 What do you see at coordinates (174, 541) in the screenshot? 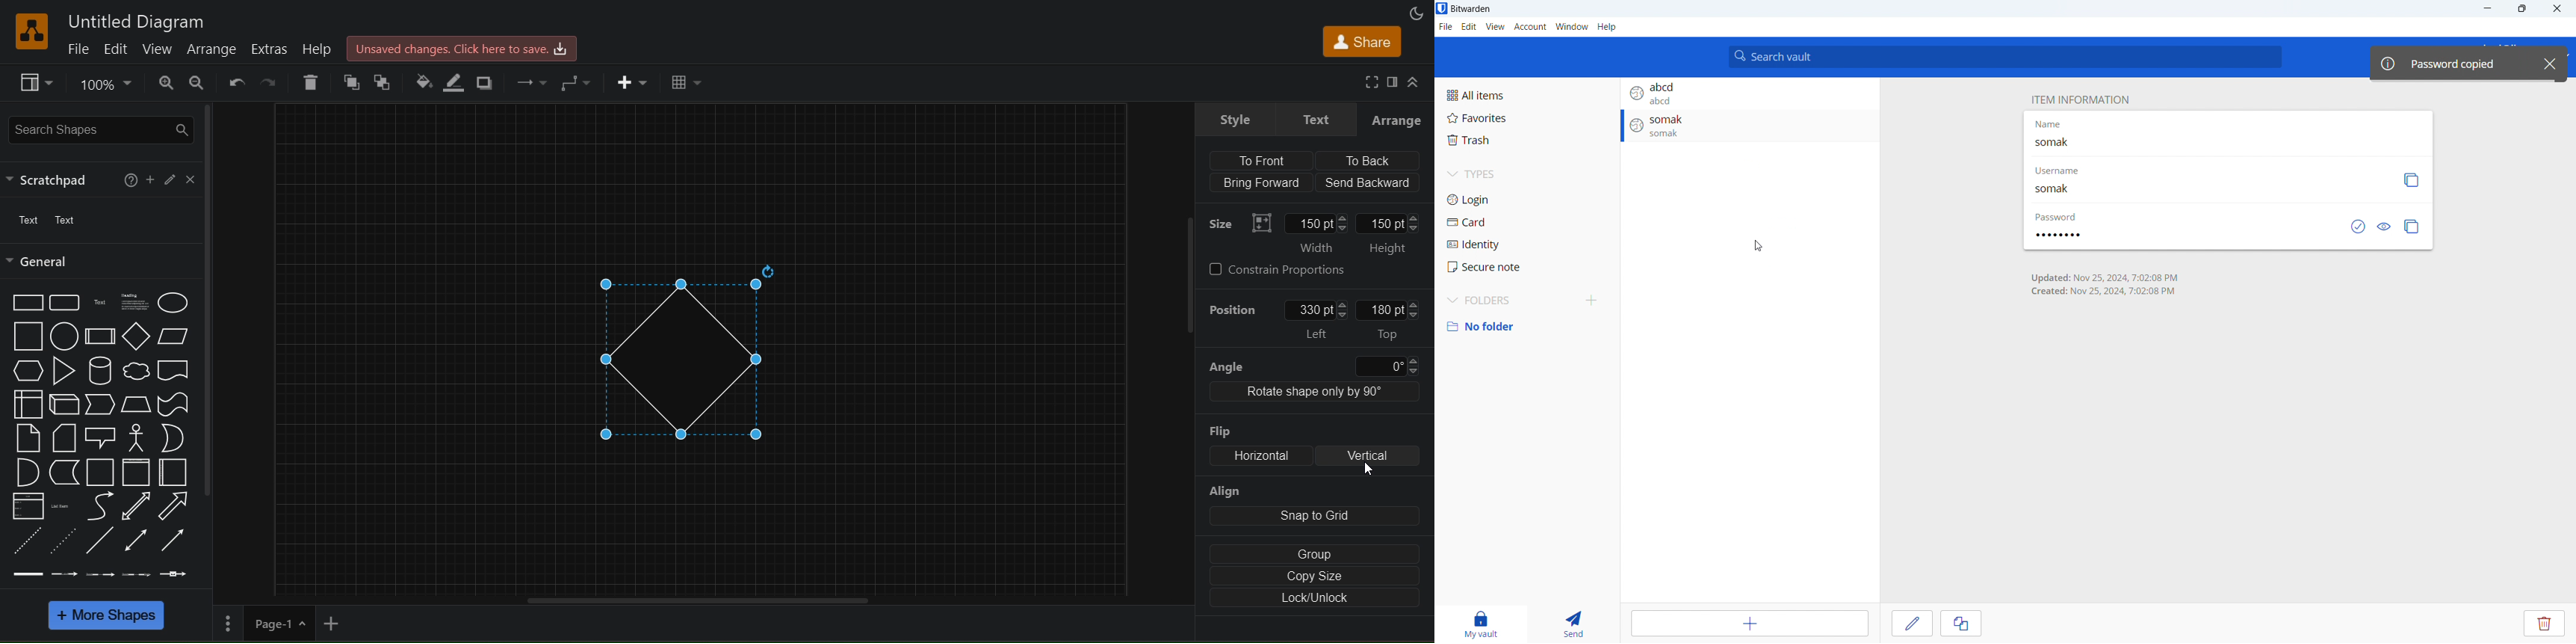
I see `directional connector` at bounding box center [174, 541].